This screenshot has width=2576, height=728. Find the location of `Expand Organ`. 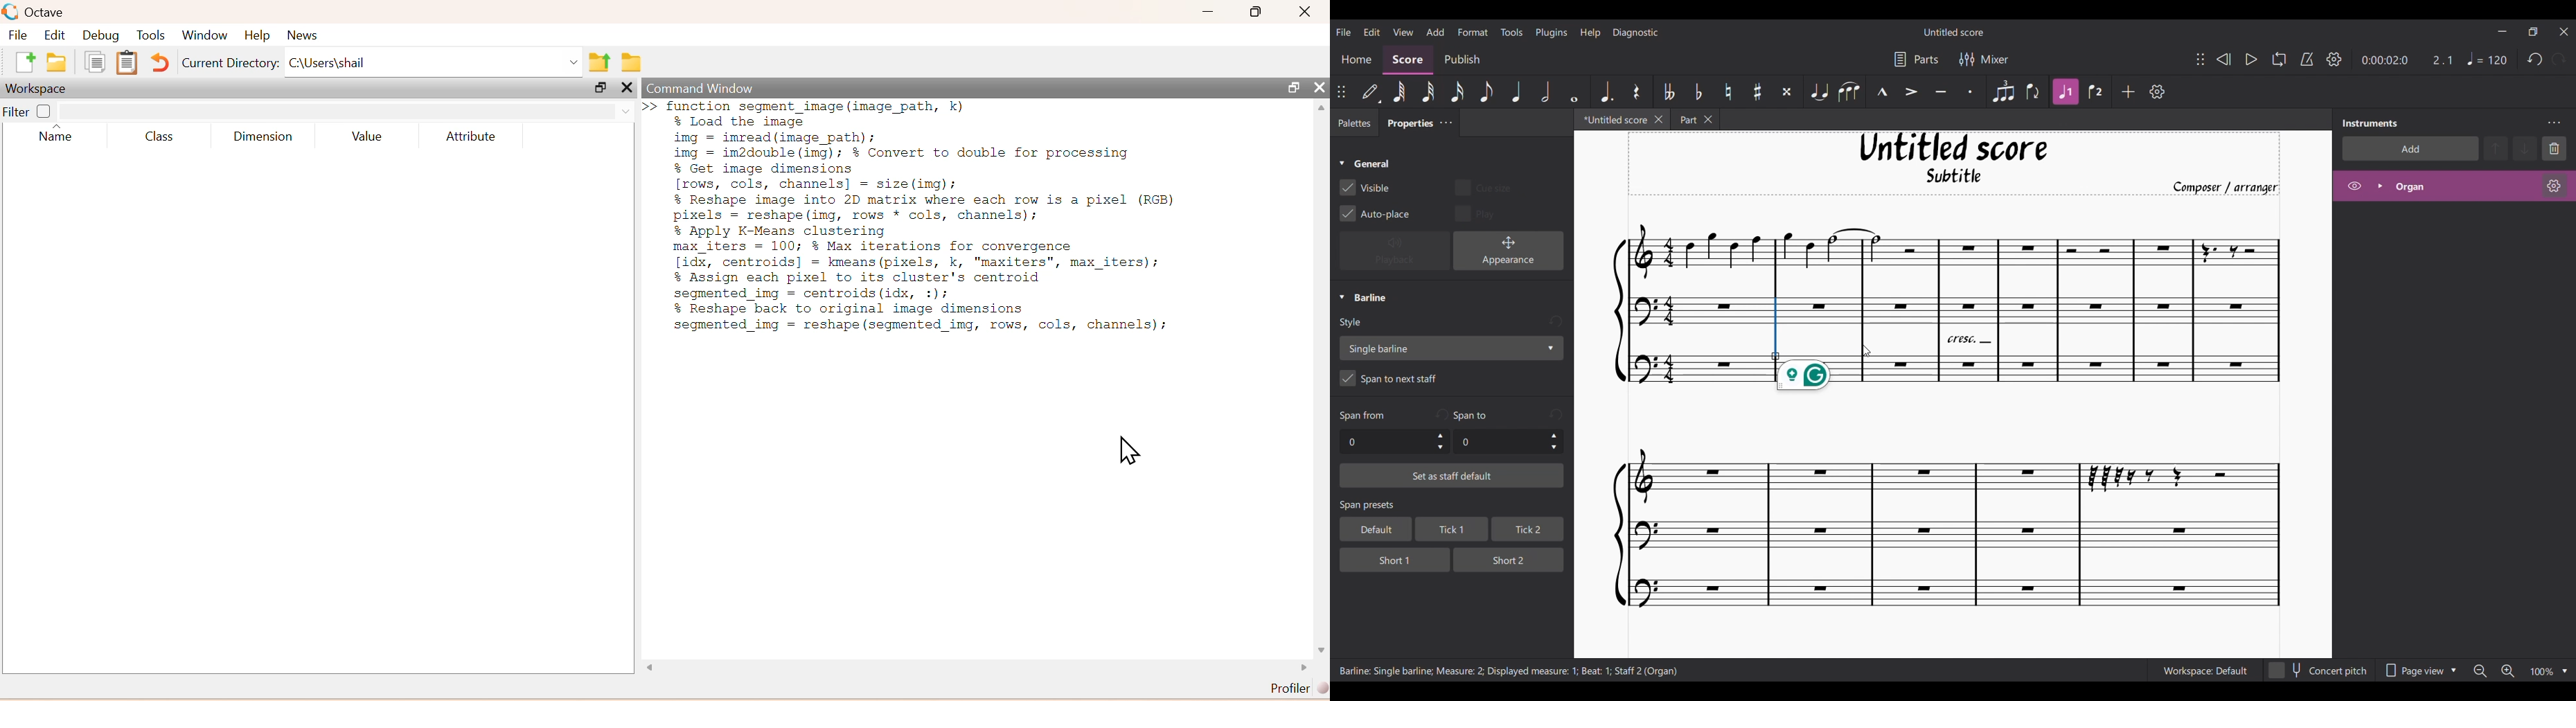

Expand Organ is located at coordinates (2379, 186).